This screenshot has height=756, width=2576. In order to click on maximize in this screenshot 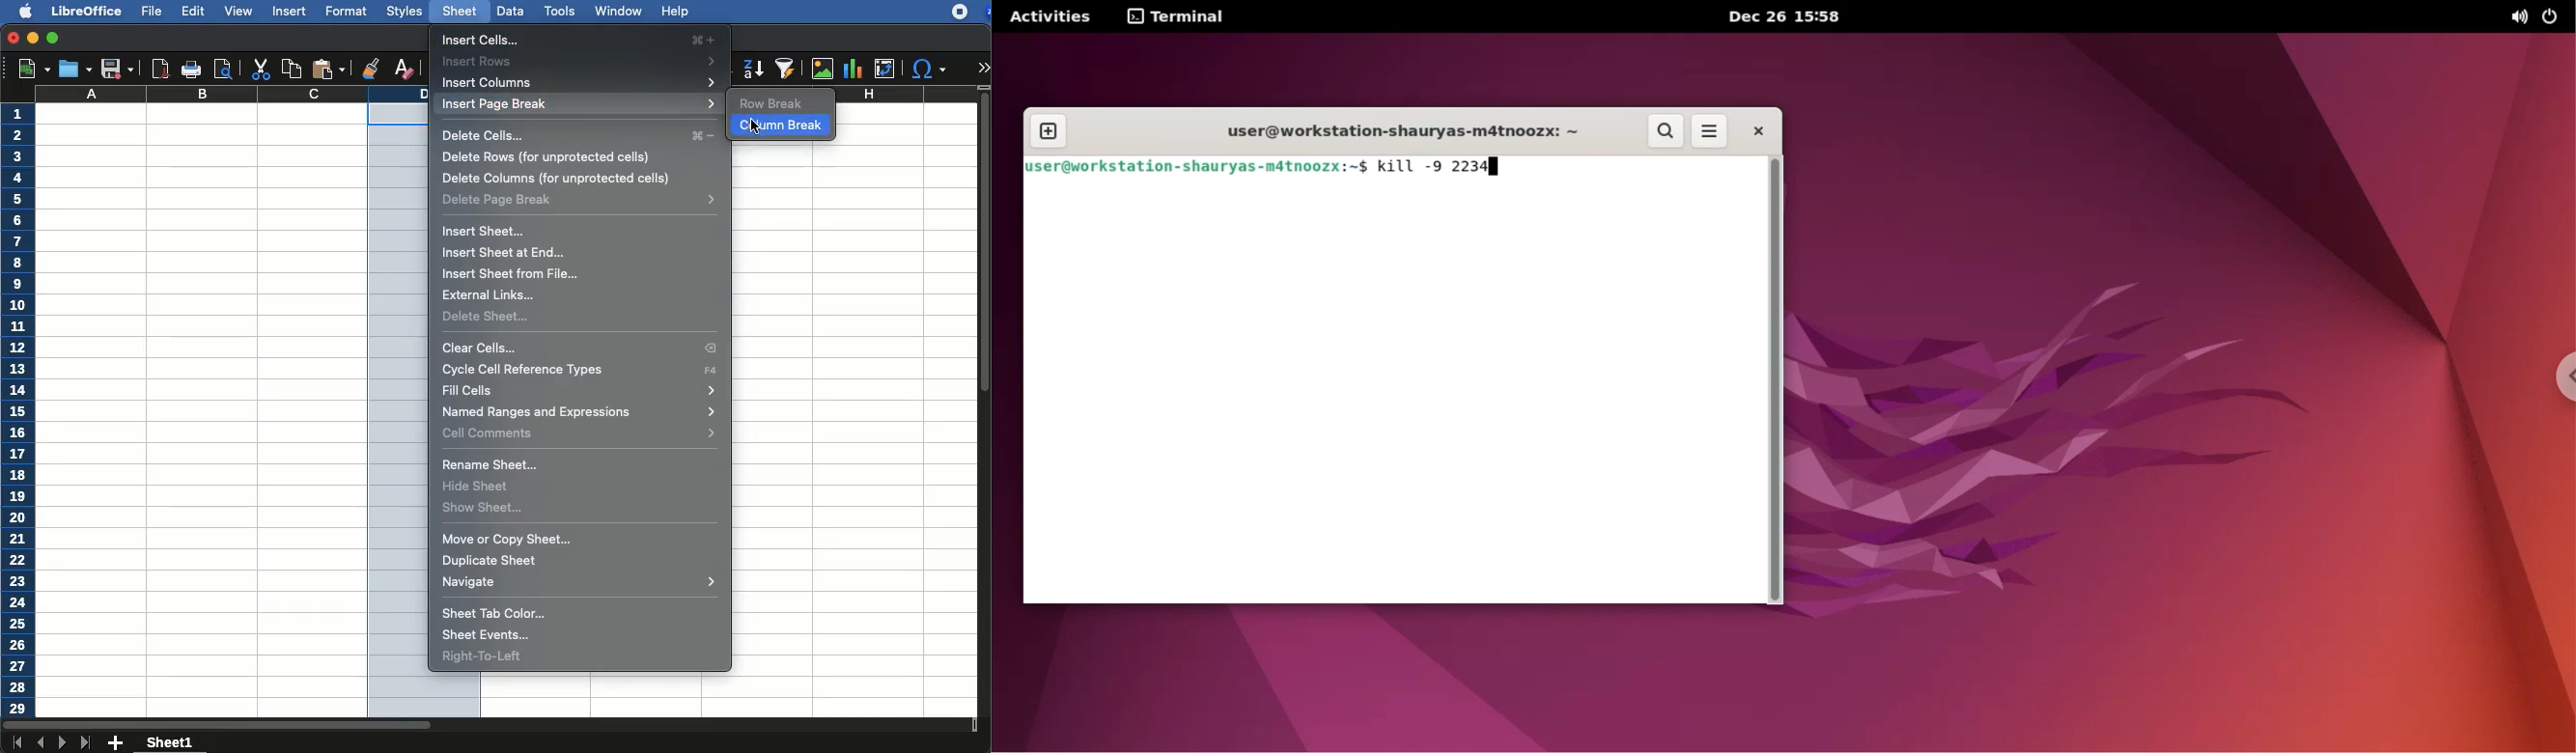, I will do `click(54, 39)`.